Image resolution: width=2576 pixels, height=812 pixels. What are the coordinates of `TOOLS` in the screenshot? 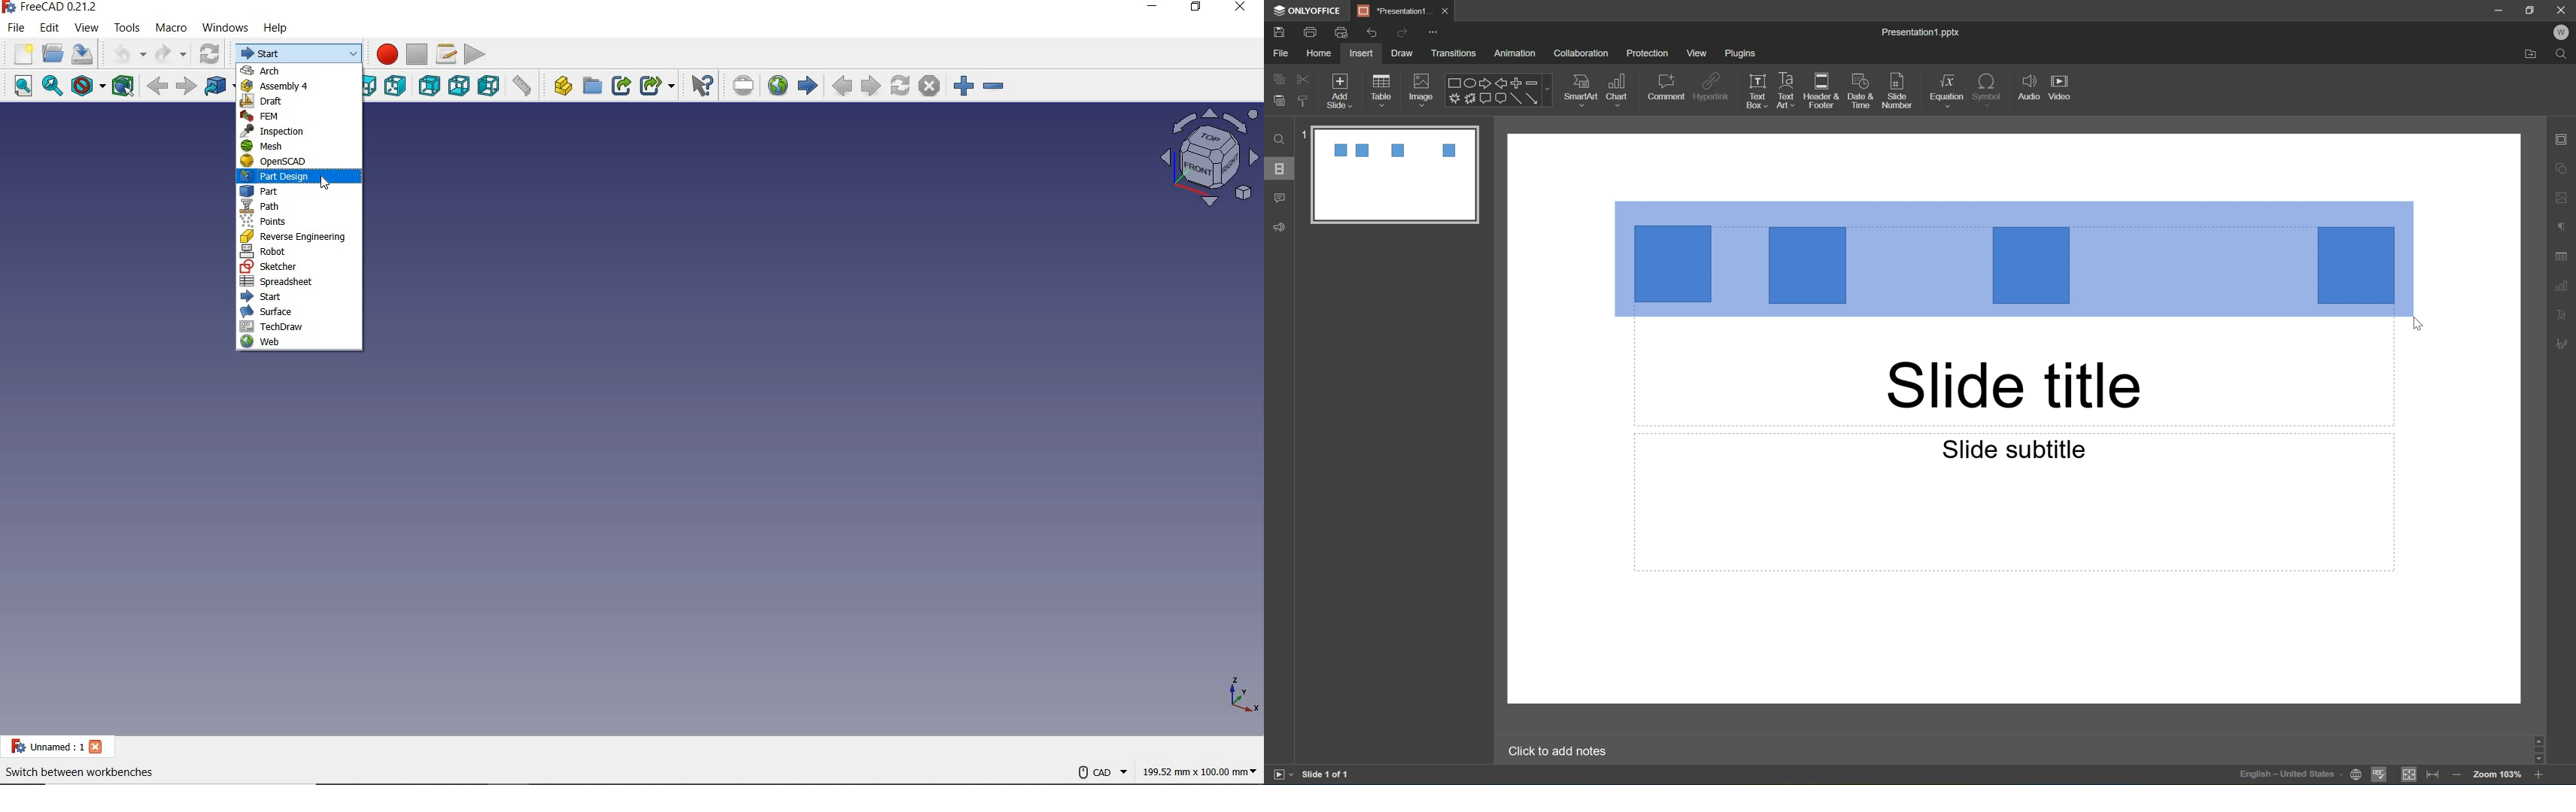 It's located at (127, 29).